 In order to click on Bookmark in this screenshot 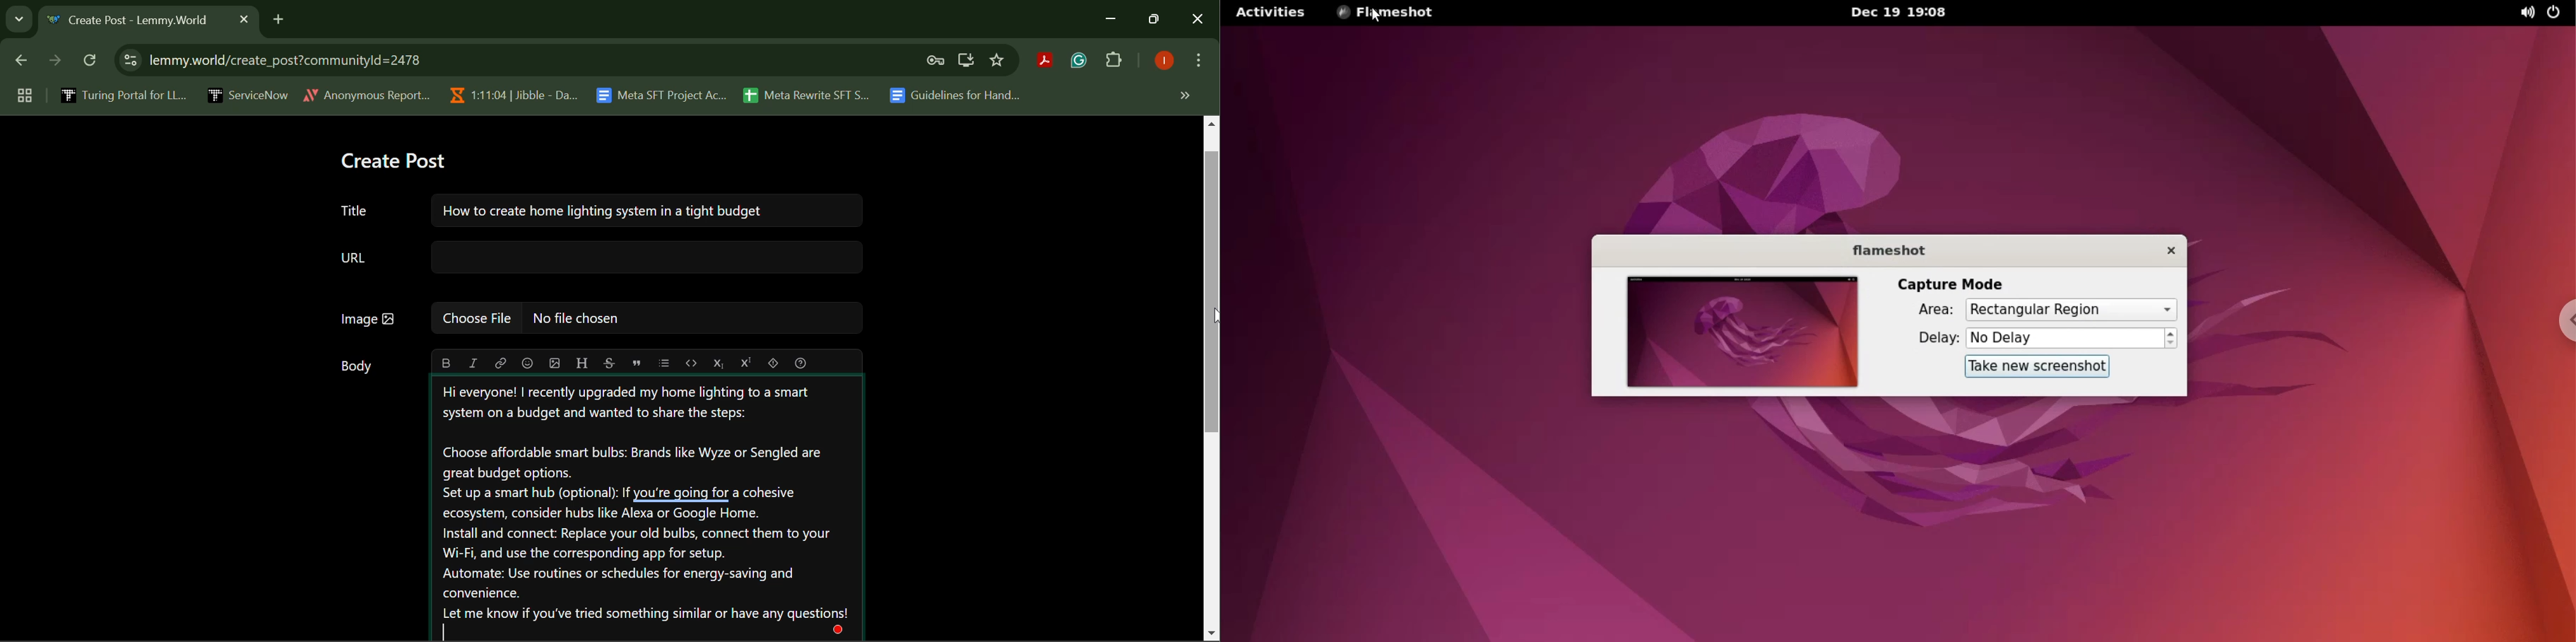, I will do `click(998, 60)`.